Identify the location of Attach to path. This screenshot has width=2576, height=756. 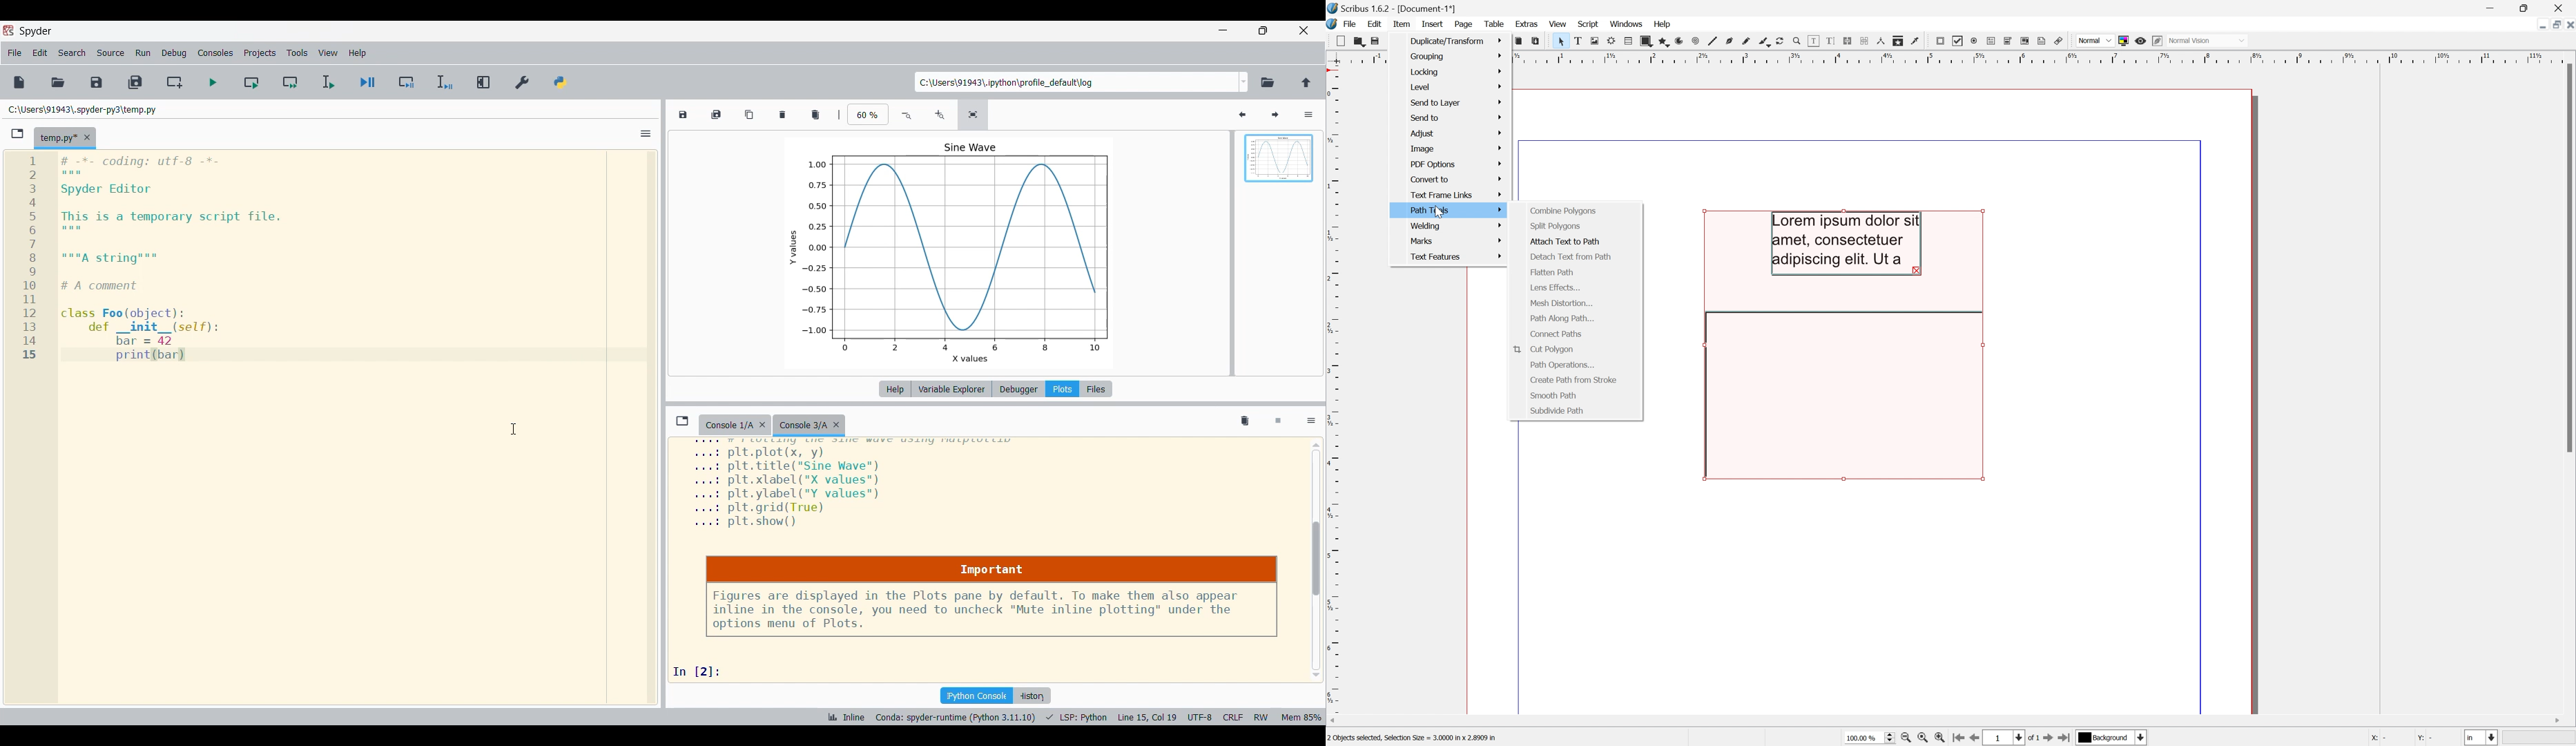
(1564, 241).